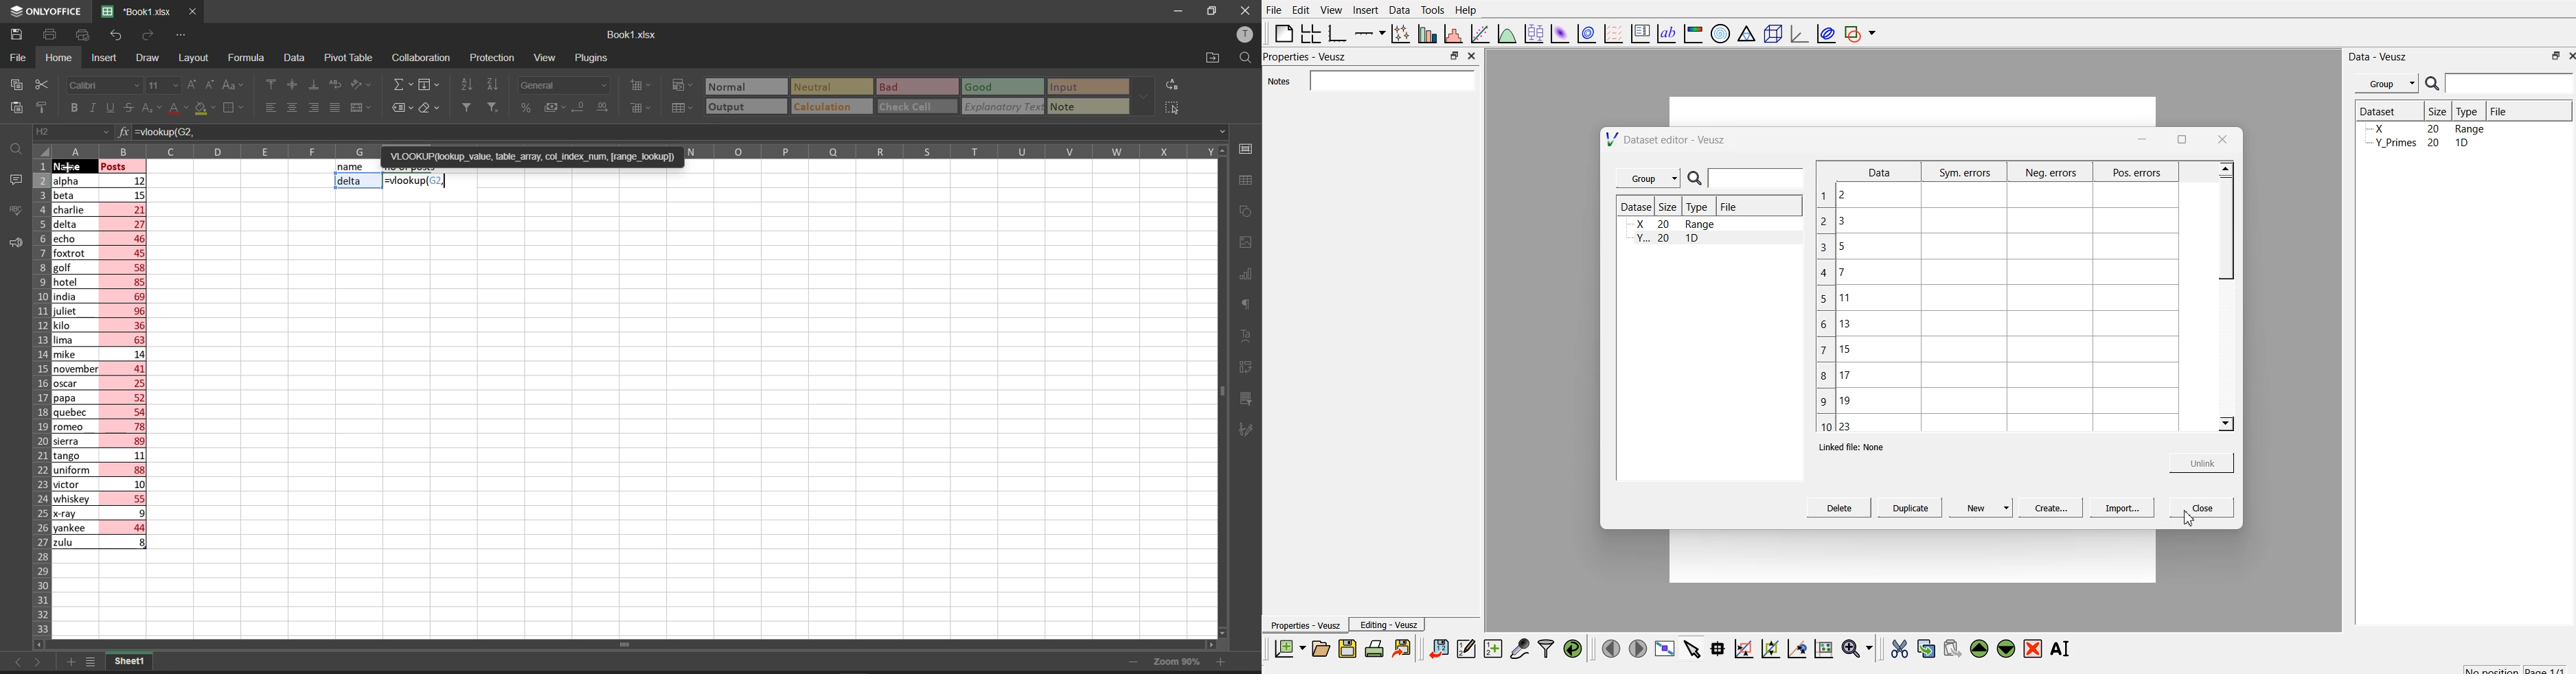 The image size is (2576, 700). What do you see at coordinates (294, 58) in the screenshot?
I see `data` at bounding box center [294, 58].